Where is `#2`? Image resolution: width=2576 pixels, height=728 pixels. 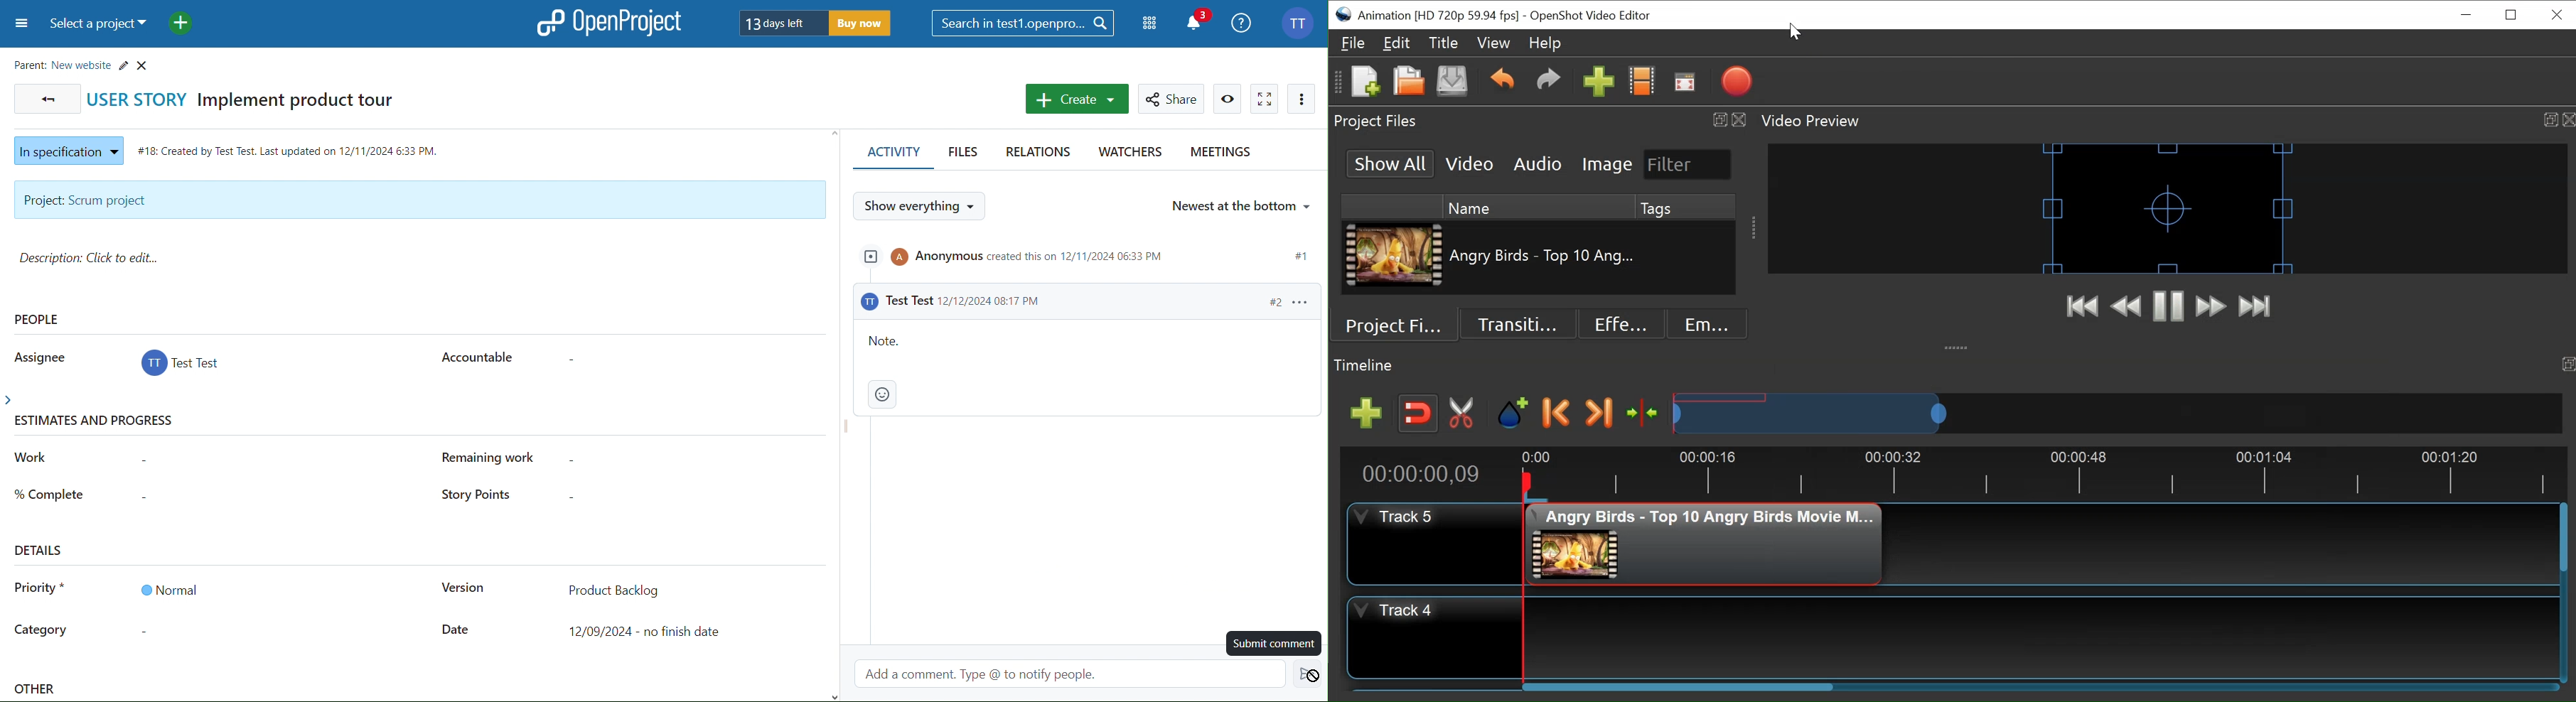
#2 is located at coordinates (1267, 301).